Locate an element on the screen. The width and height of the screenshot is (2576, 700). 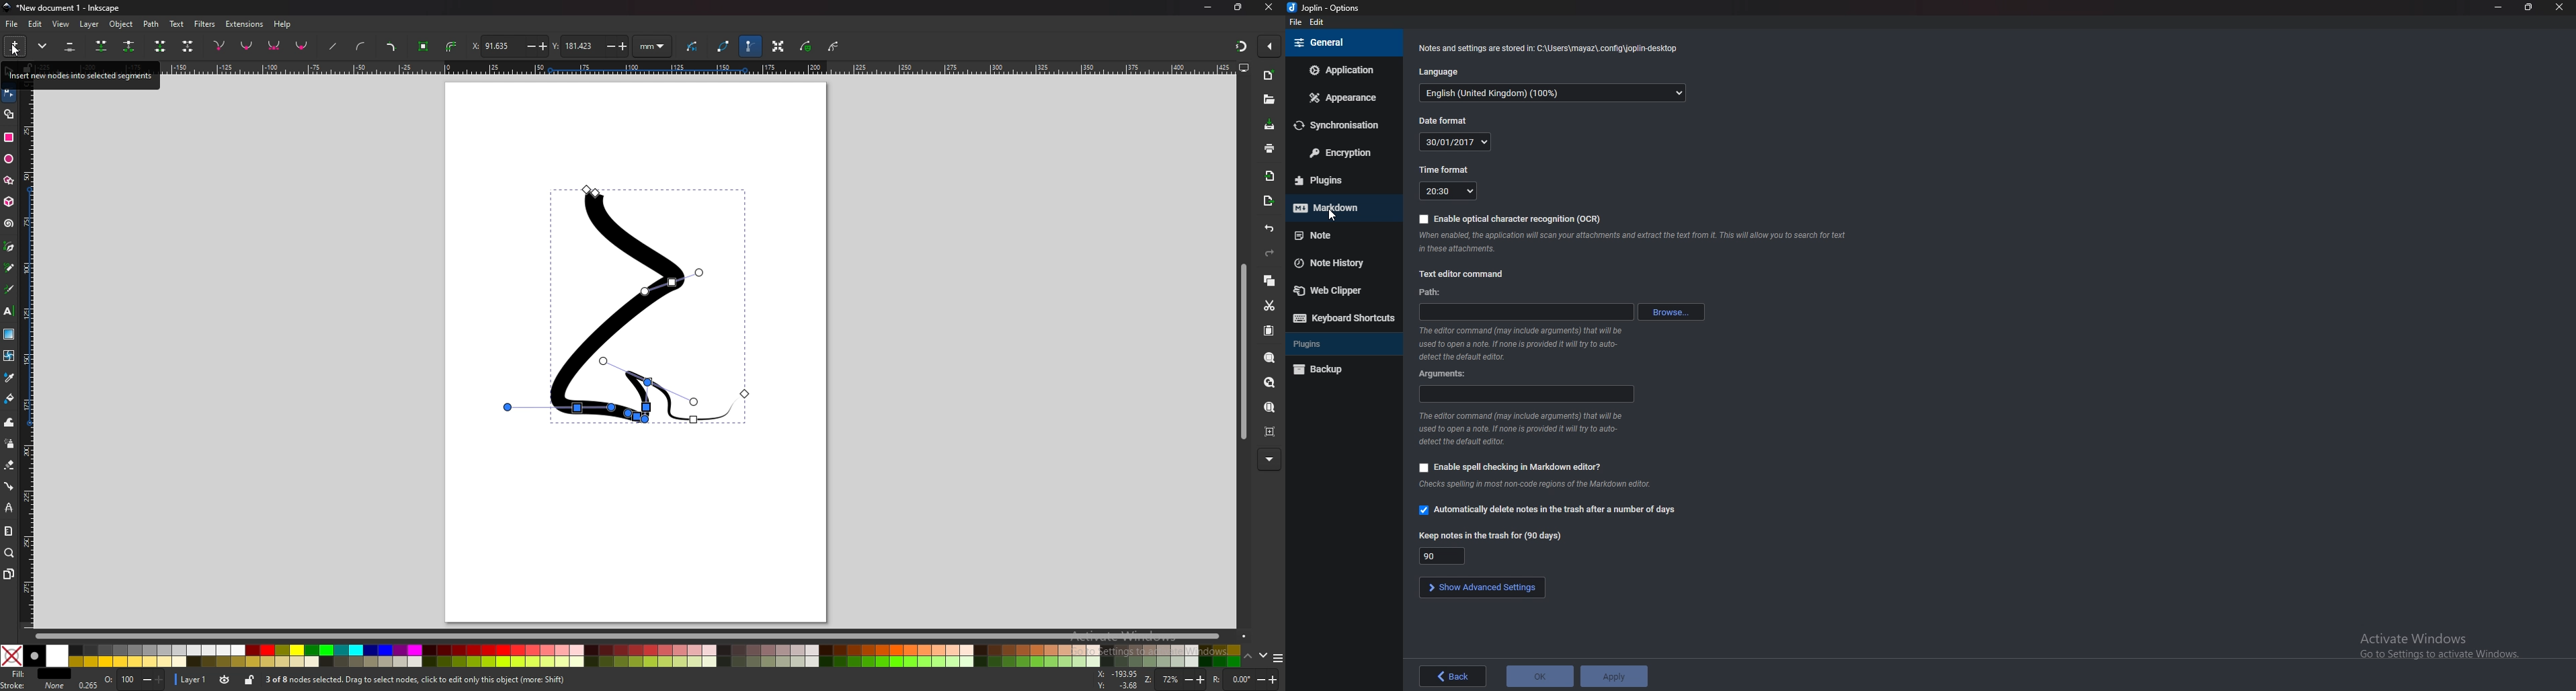
delete segment between two non endpoint nodes is located at coordinates (187, 46).